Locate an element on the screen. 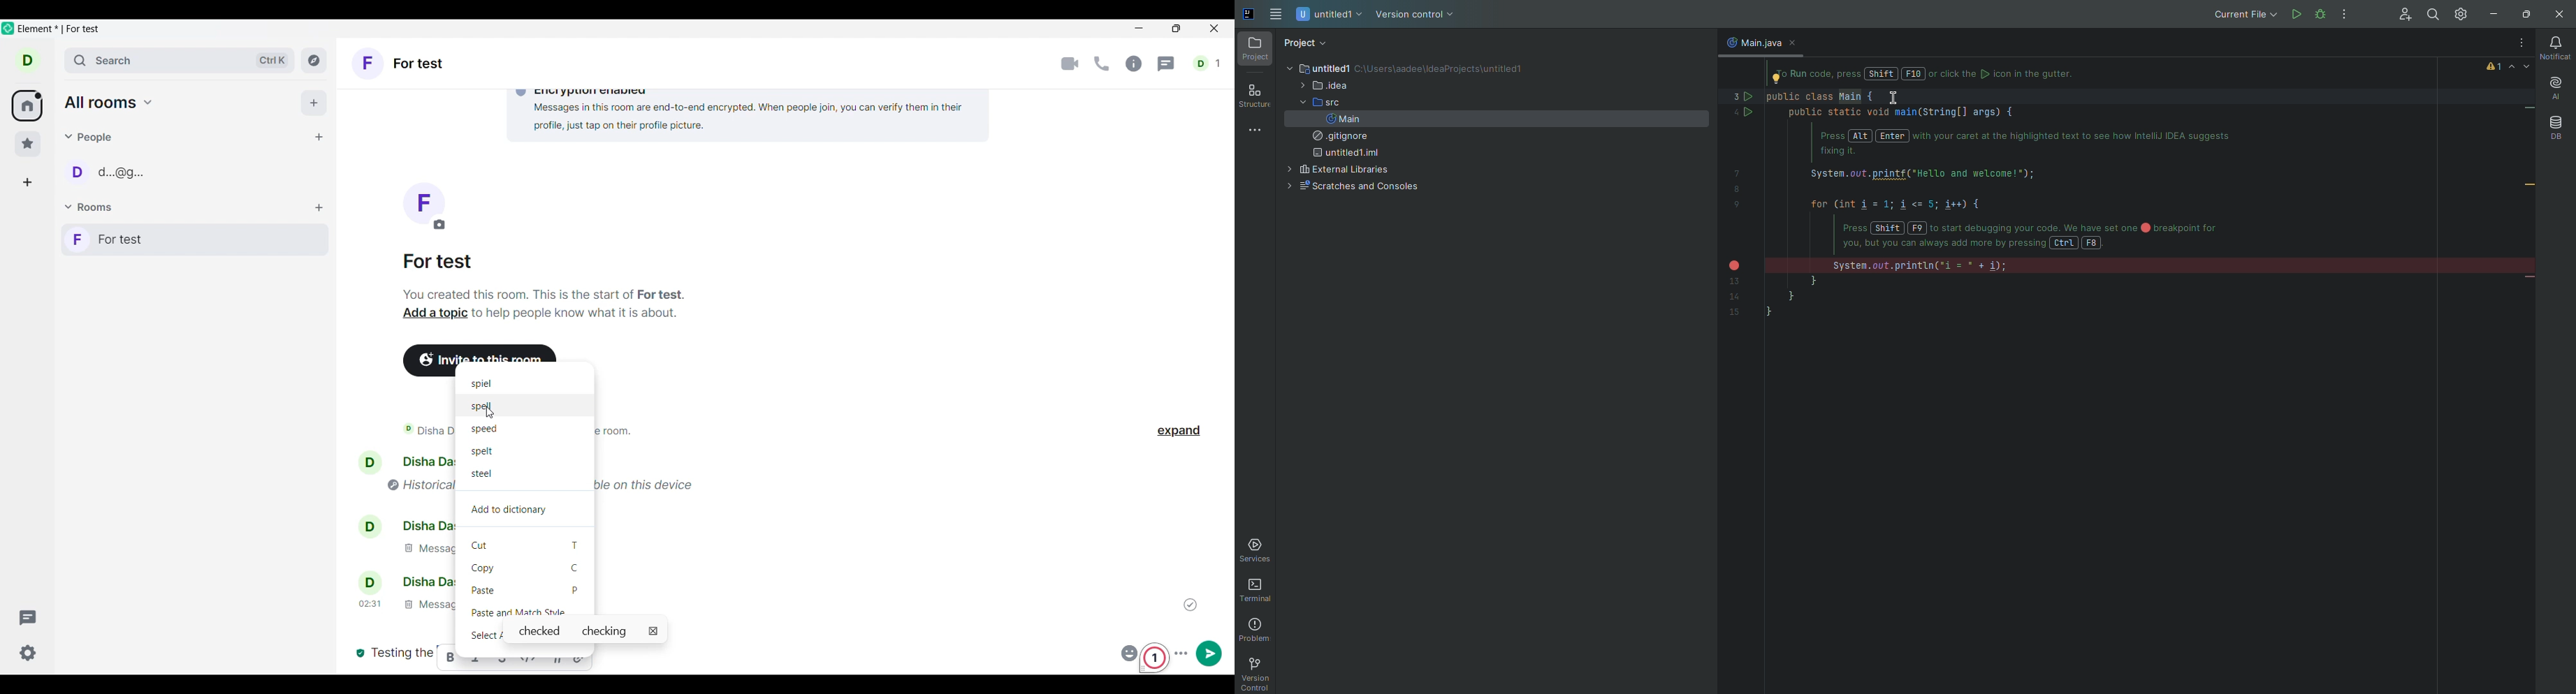 The height and width of the screenshot is (700, 2576). Show in smaller tab is located at coordinates (1176, 28).